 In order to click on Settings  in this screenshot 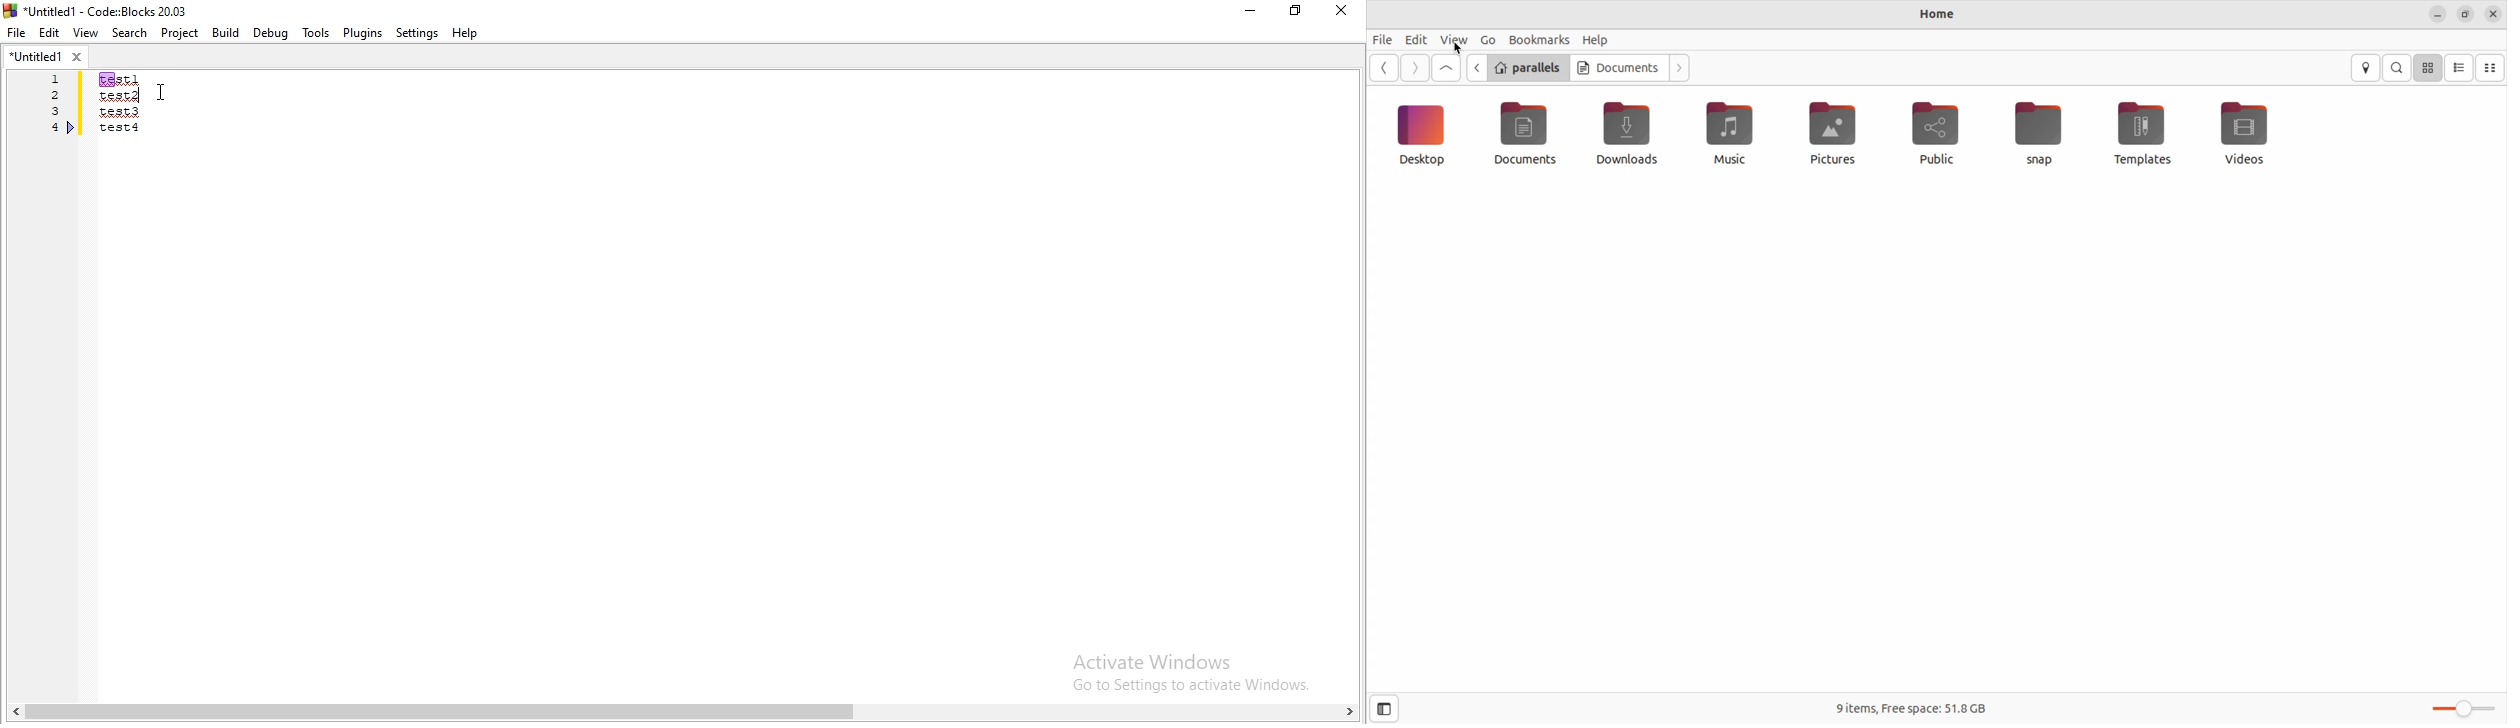, I will do `click(417, 34)`.